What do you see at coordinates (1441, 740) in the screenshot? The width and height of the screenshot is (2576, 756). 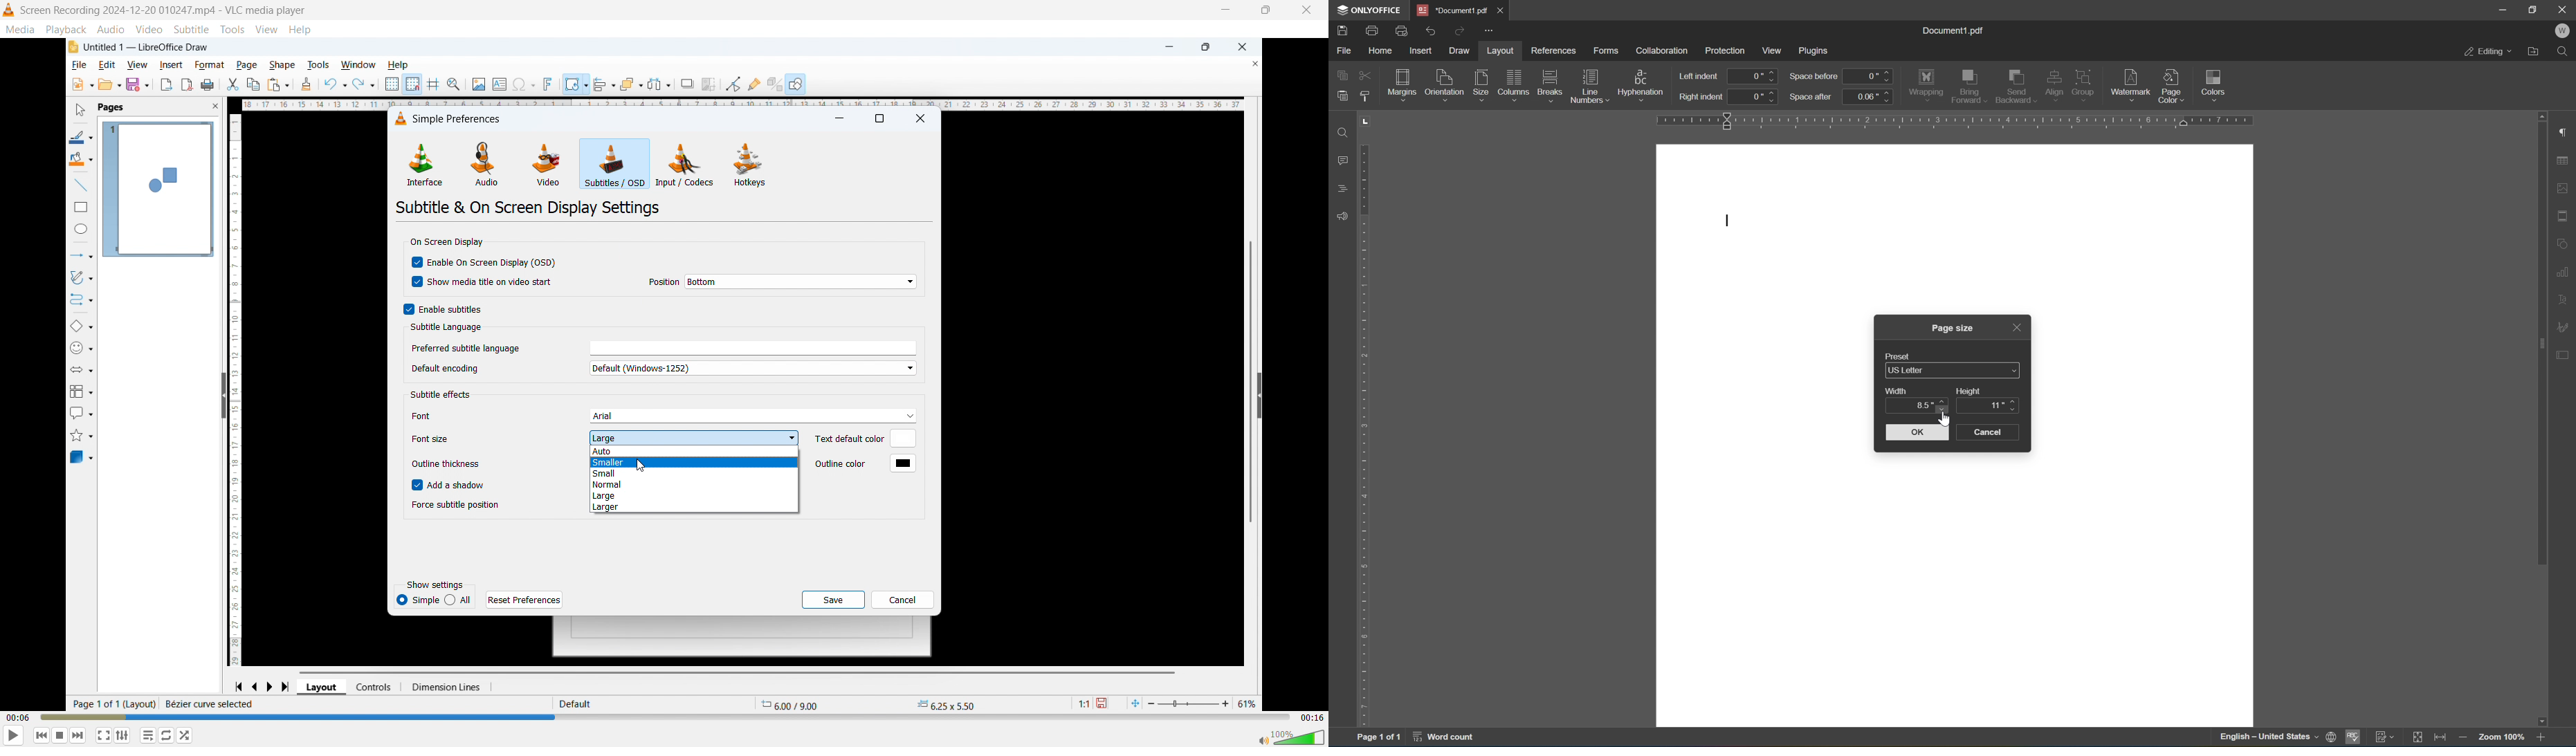 I see `word count` at bounding box center [1441, 740].